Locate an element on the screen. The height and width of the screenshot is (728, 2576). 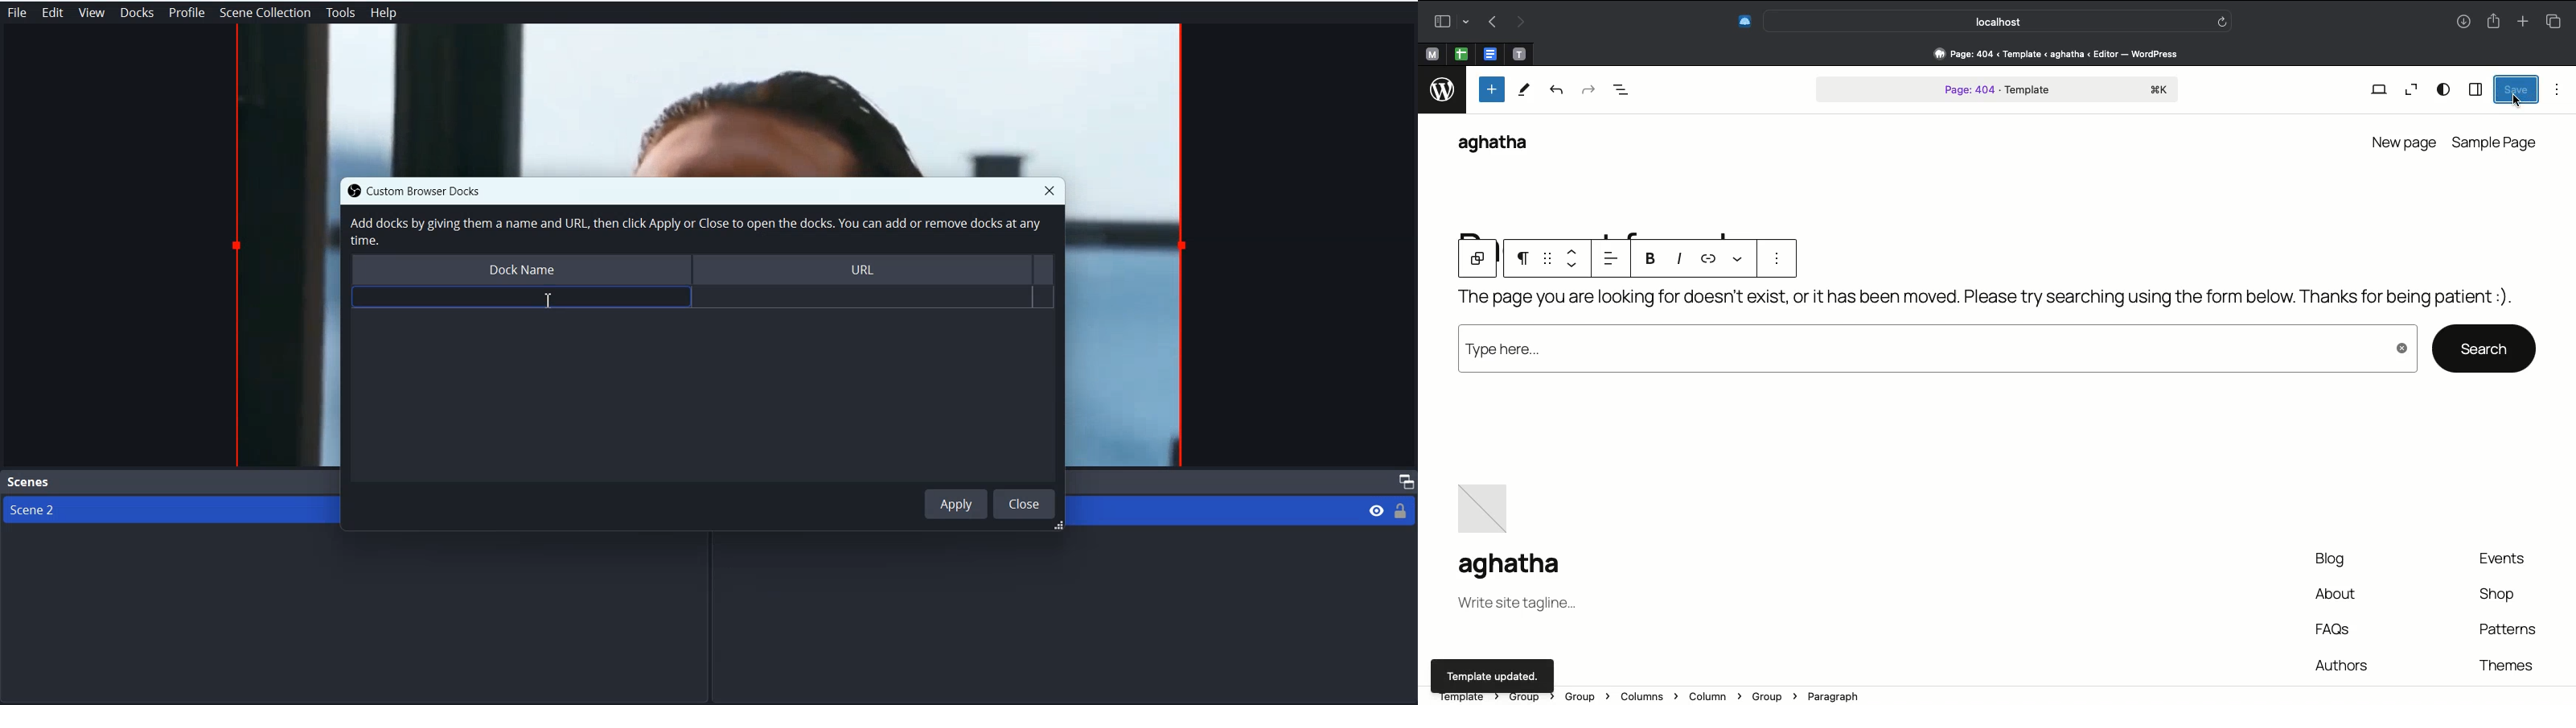
Scene Collection is located at coordinates (266, 13).